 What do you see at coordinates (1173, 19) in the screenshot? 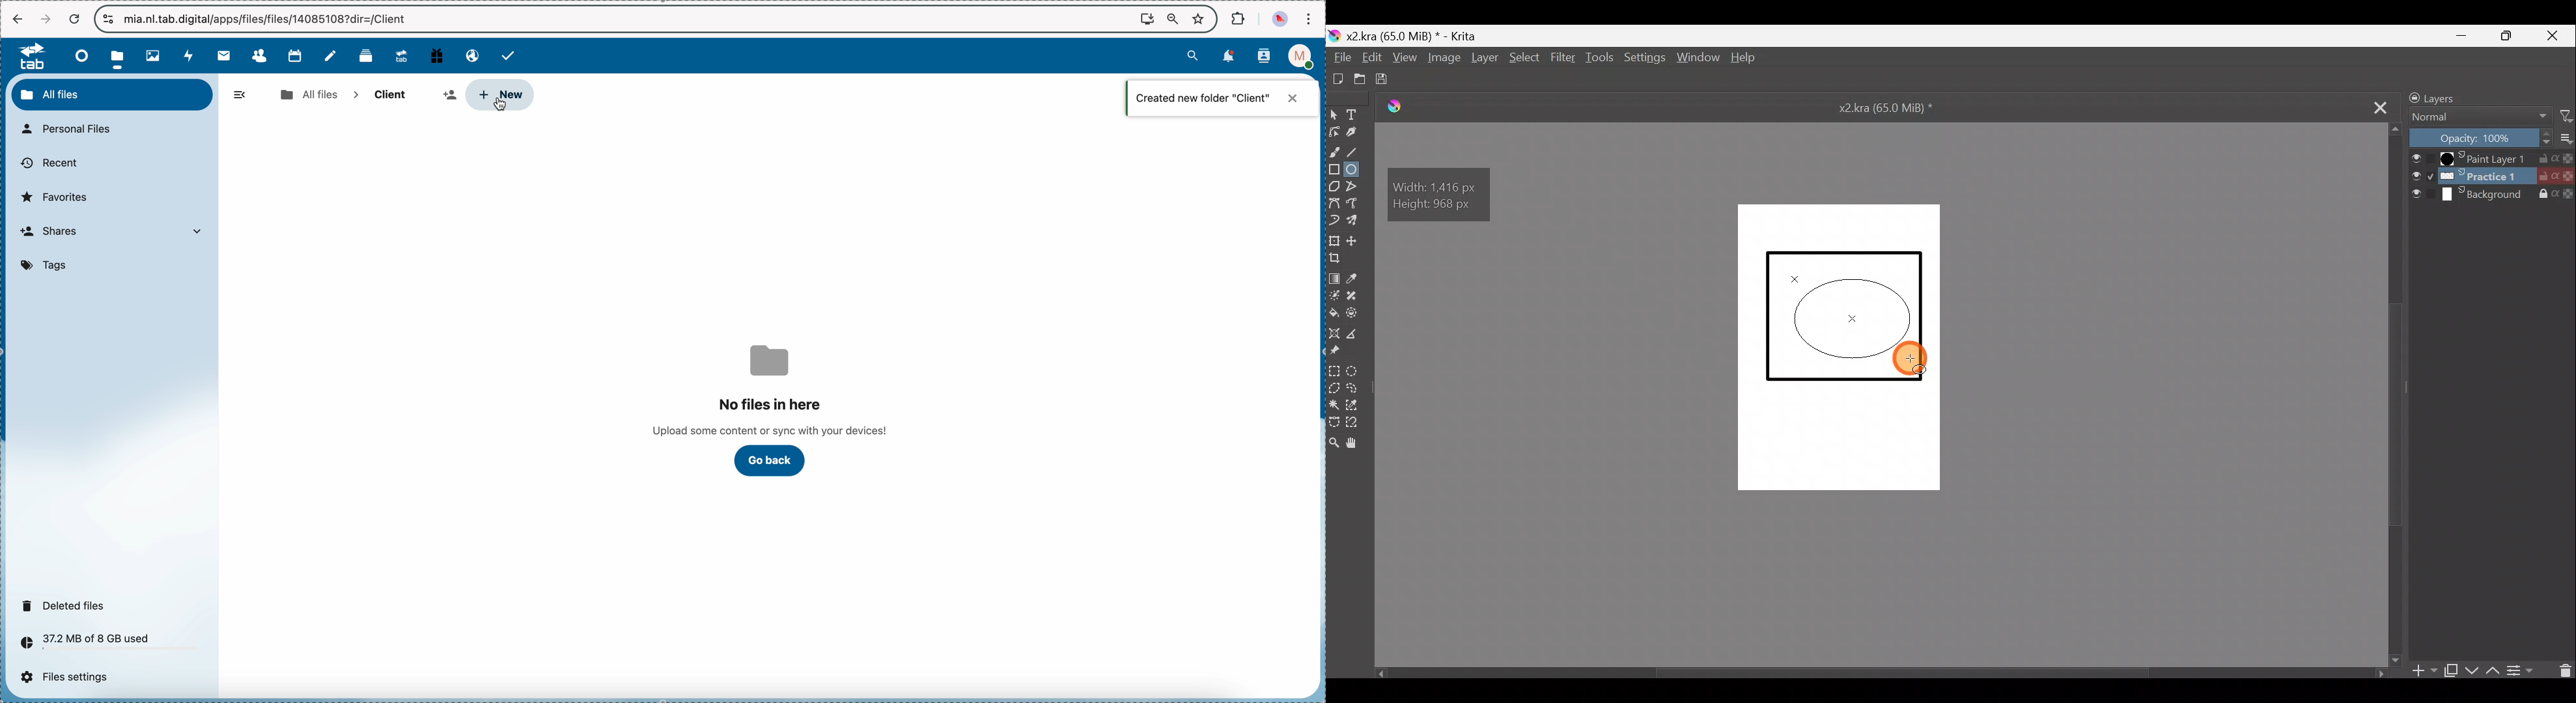
I see `zoom out` at bounding box center [1173, 19].